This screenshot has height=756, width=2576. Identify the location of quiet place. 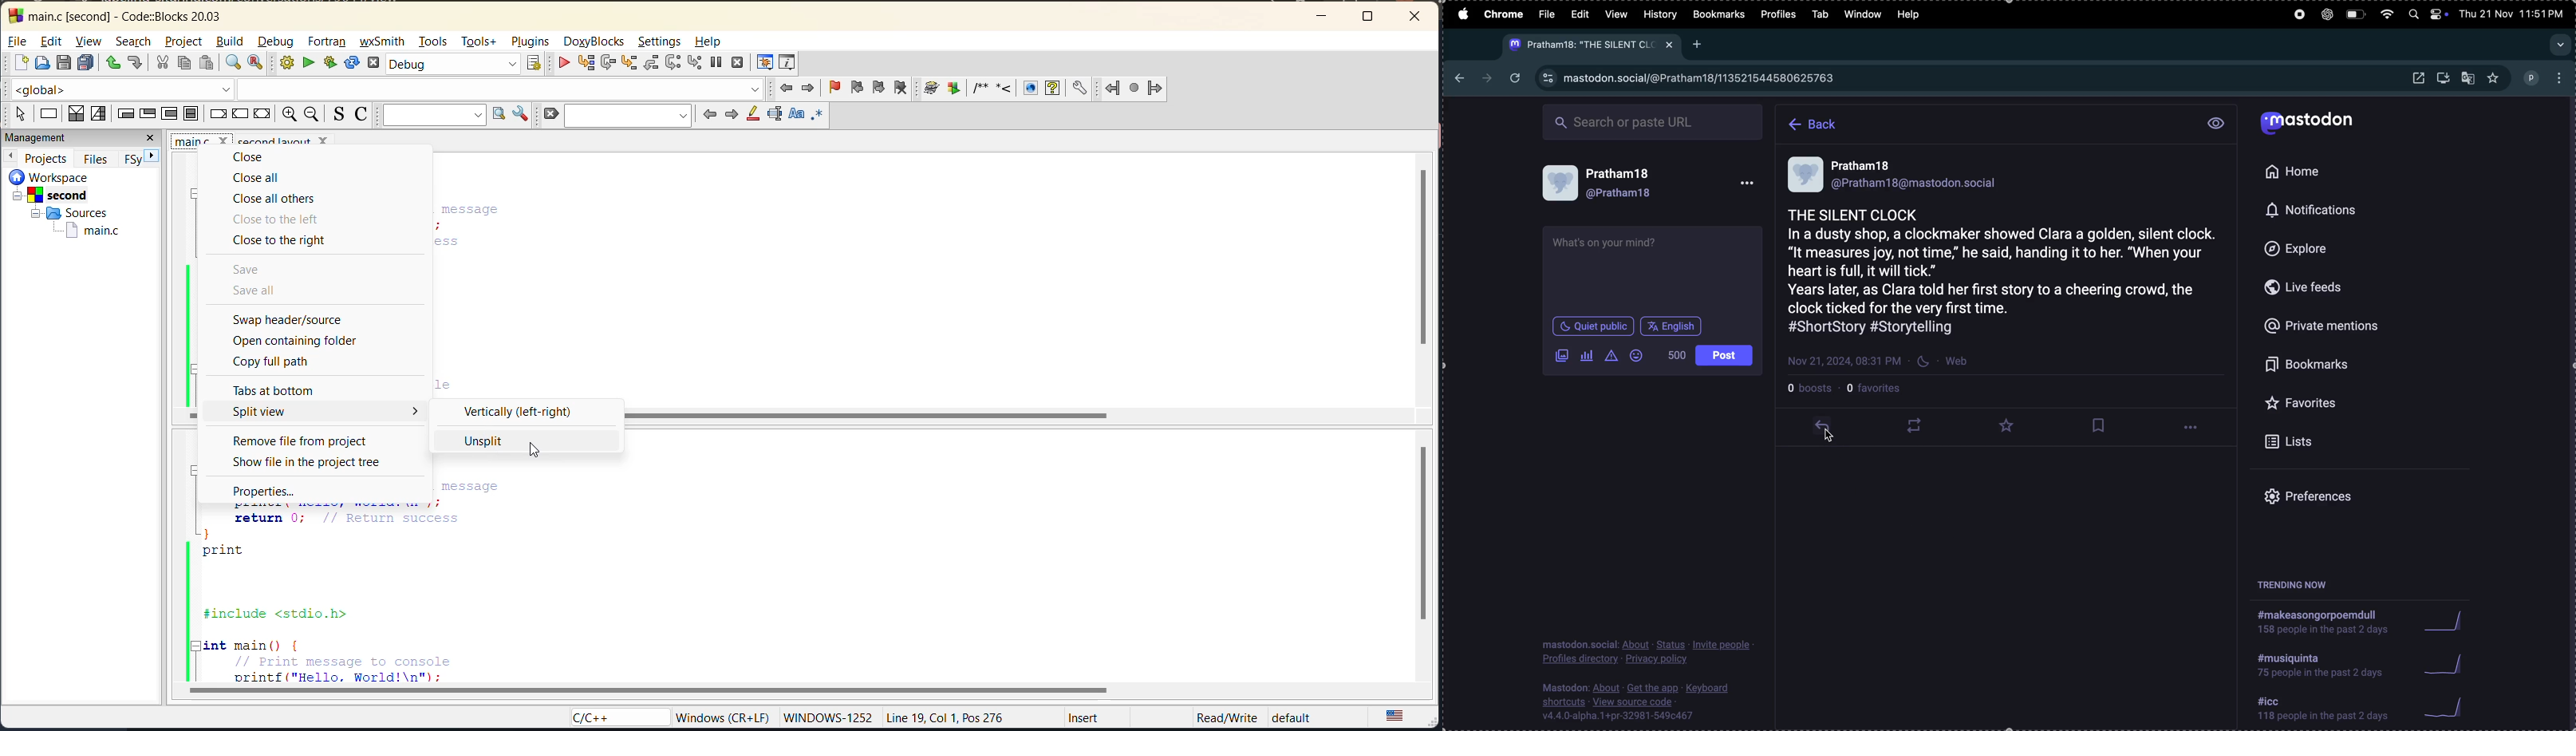
(1594, 327).